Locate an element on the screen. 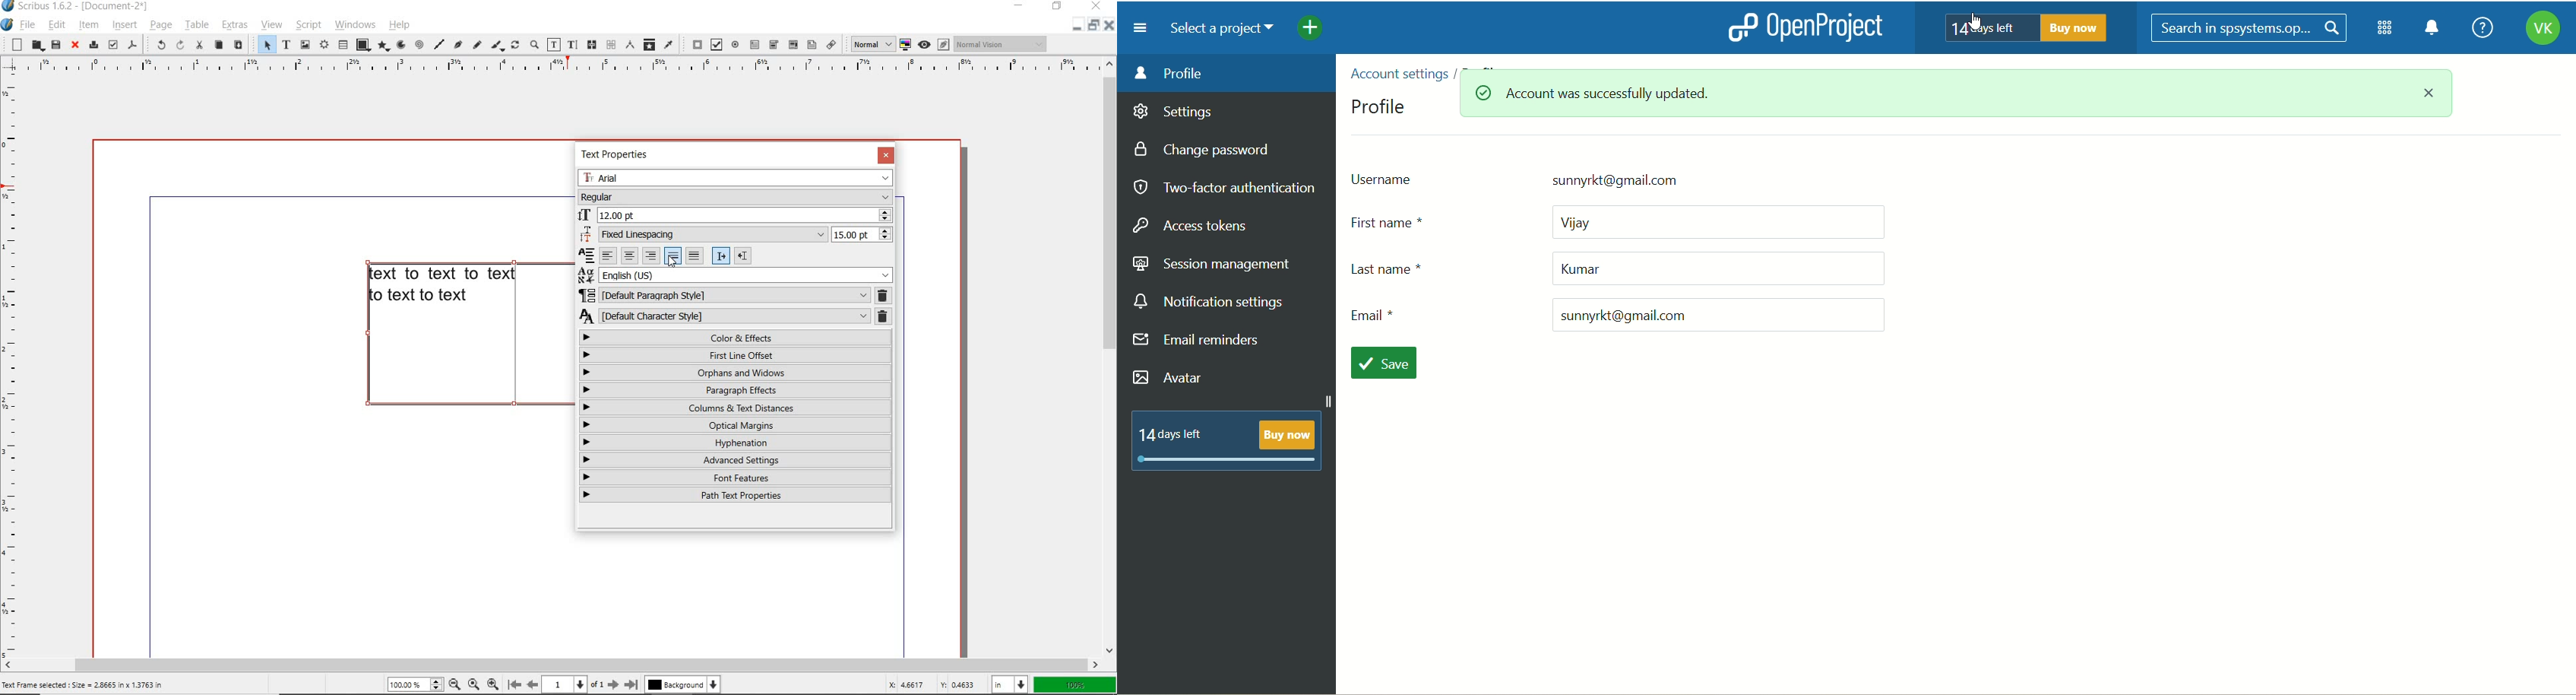  zoom out is located at coordinates (454, 684).